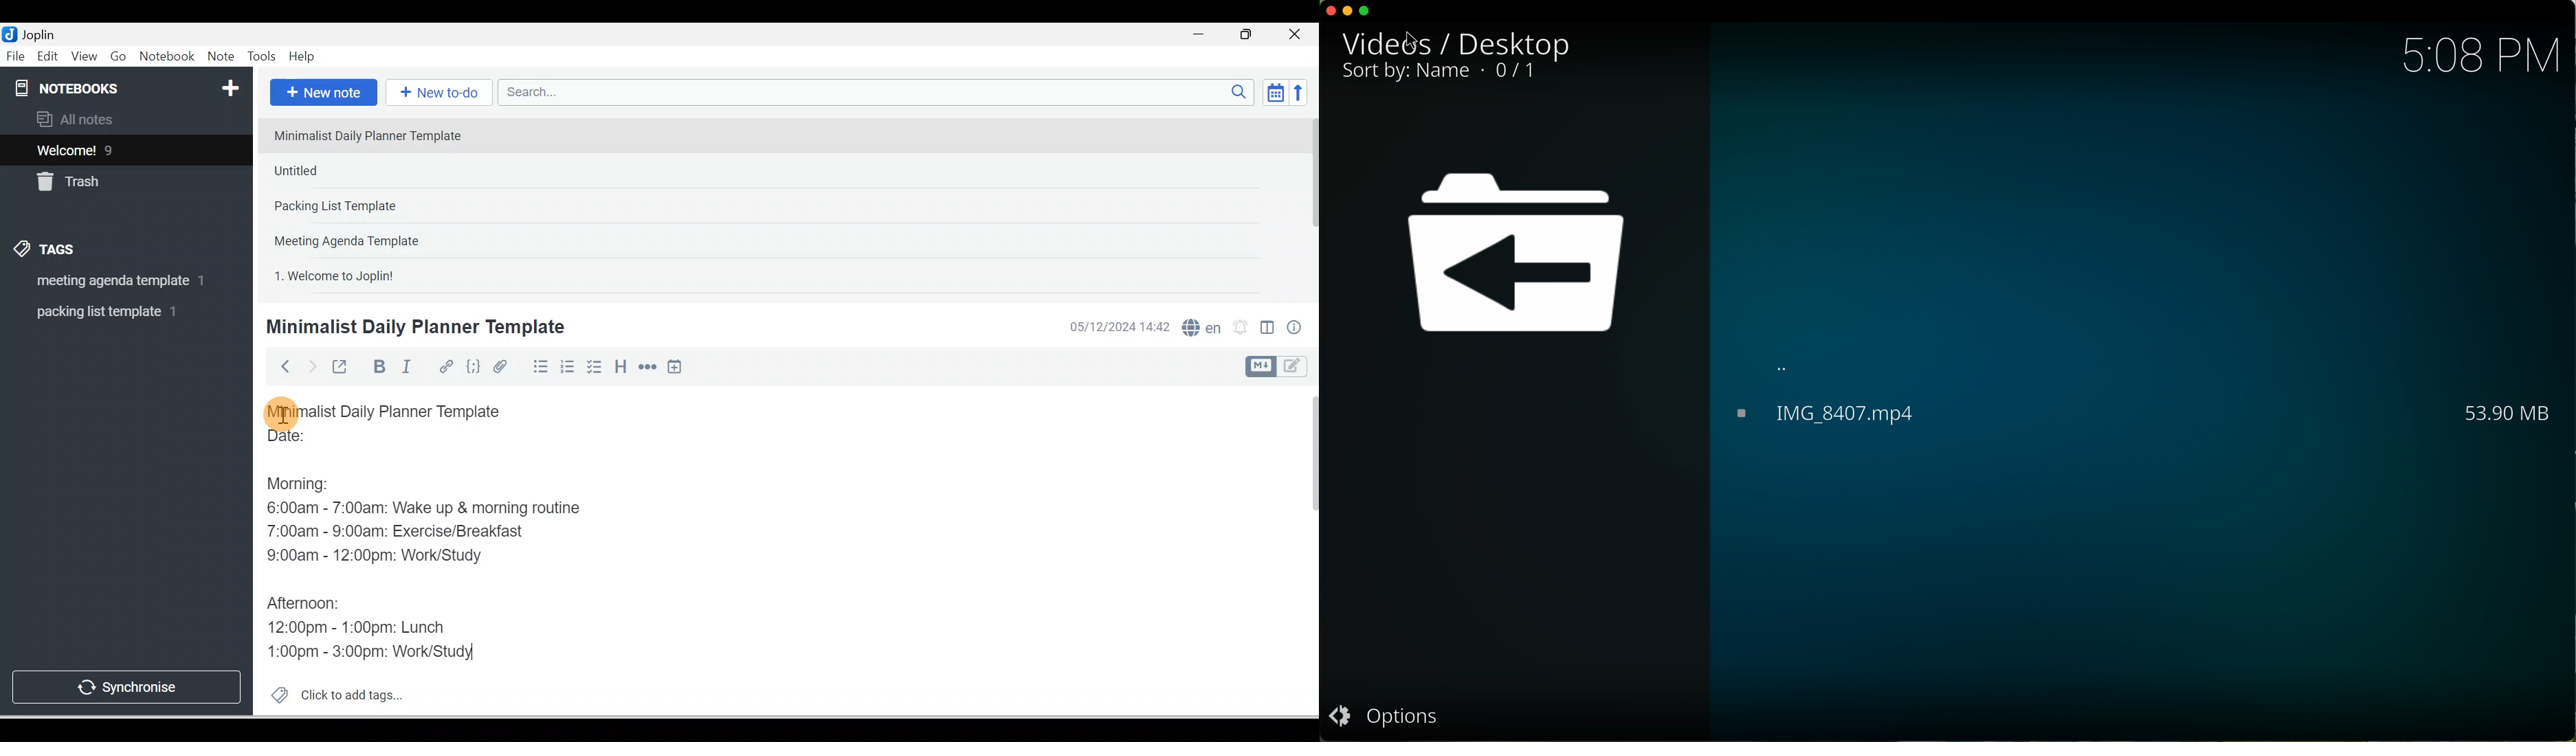  I want to click on Synchronise, so click(125, 684).